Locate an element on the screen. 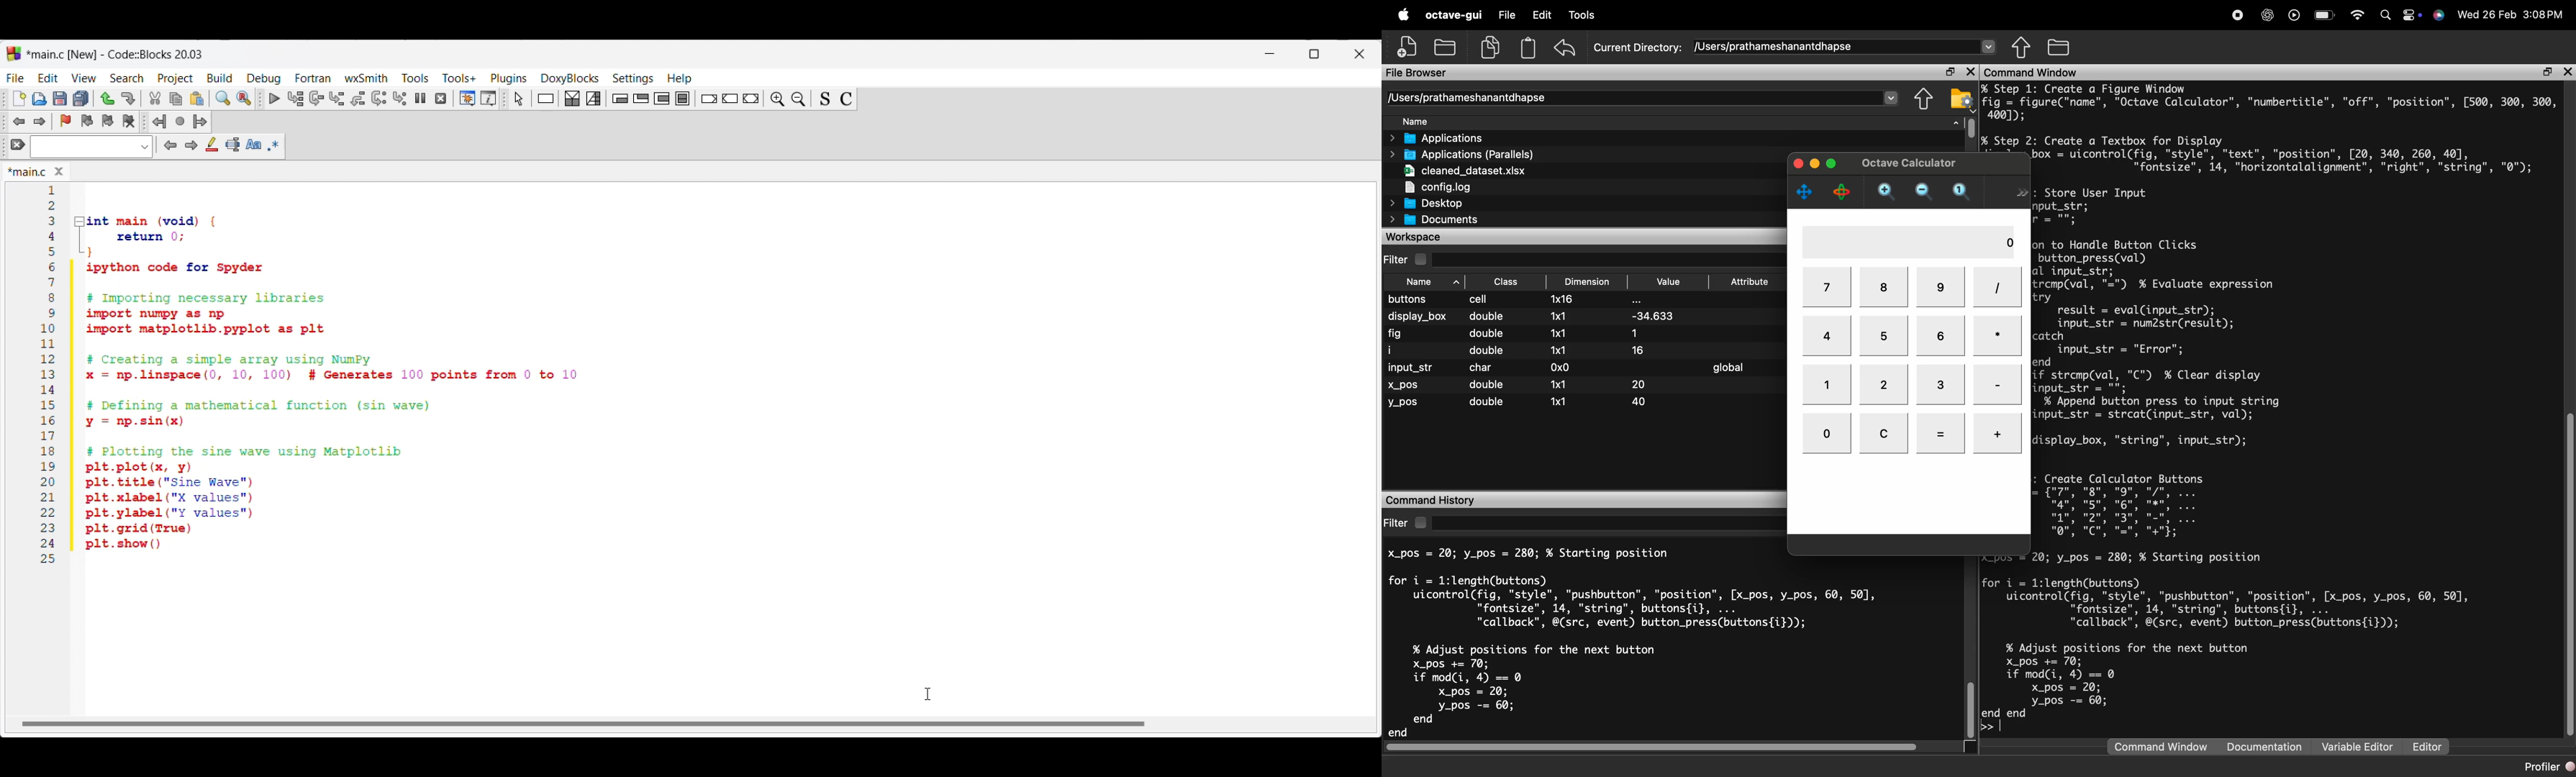 This screenshot has width=2576, height=784. Command Window is located at coordinates (2241, 73).